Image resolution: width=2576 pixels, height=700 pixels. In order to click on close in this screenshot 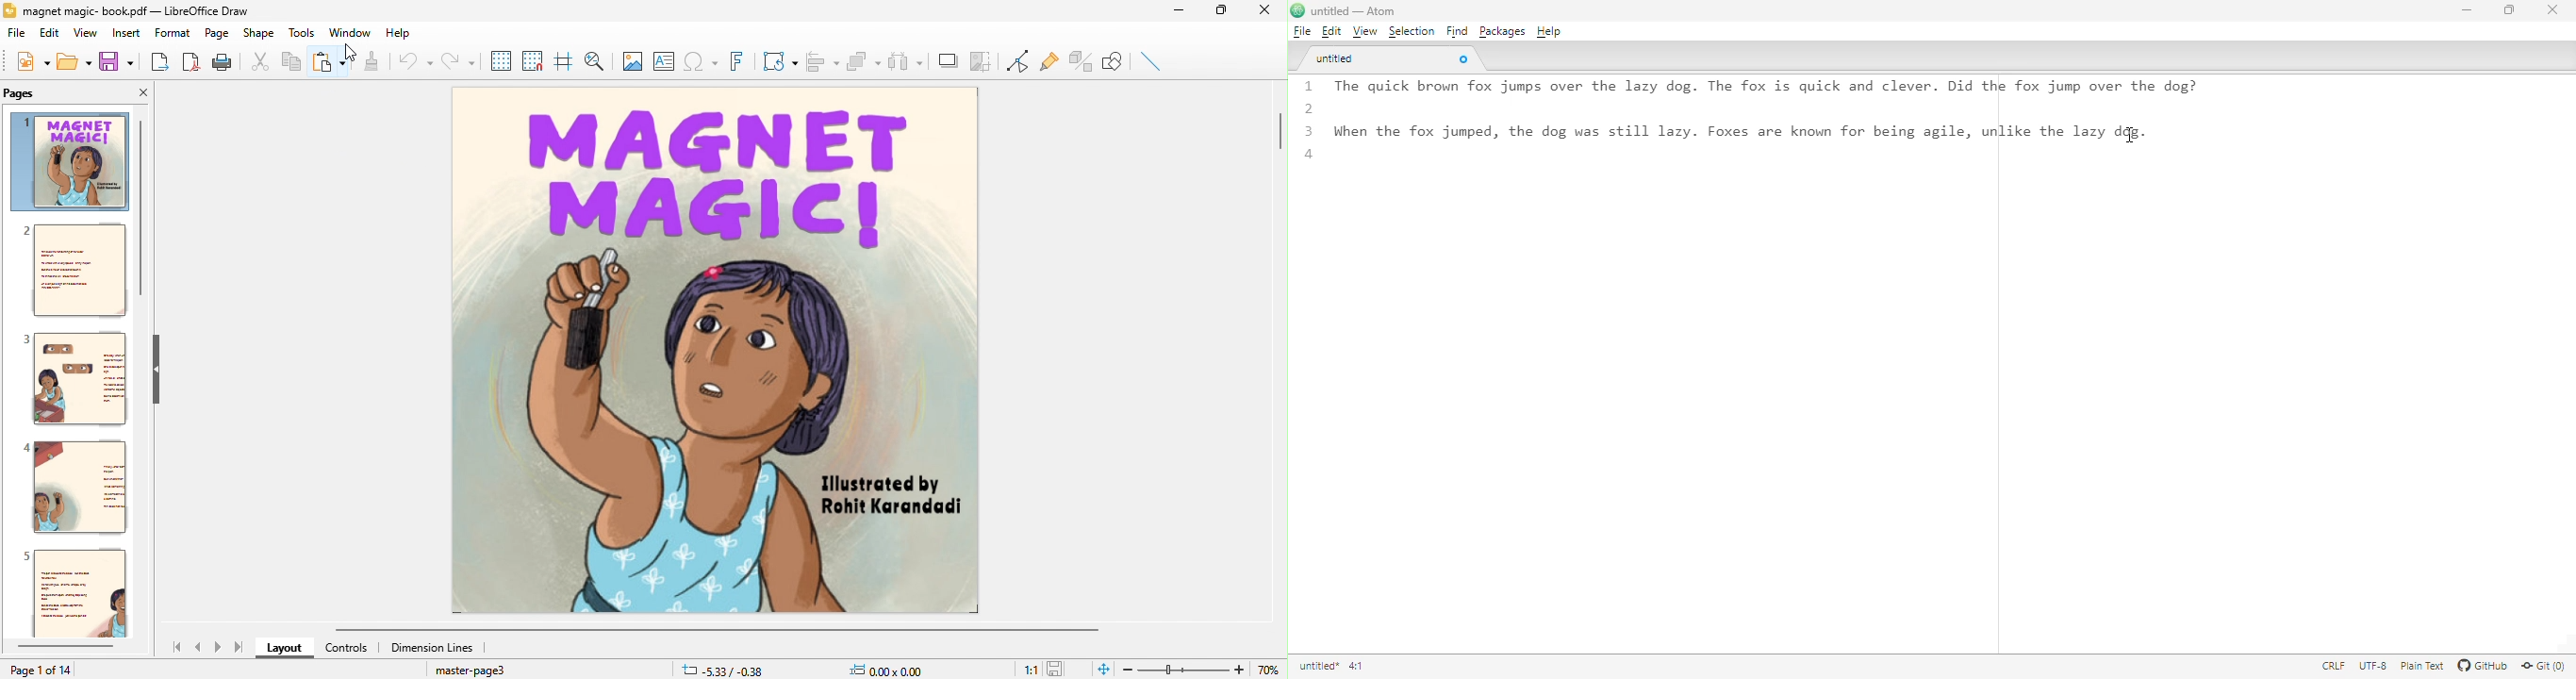, I will do `click(1267, 12)`.